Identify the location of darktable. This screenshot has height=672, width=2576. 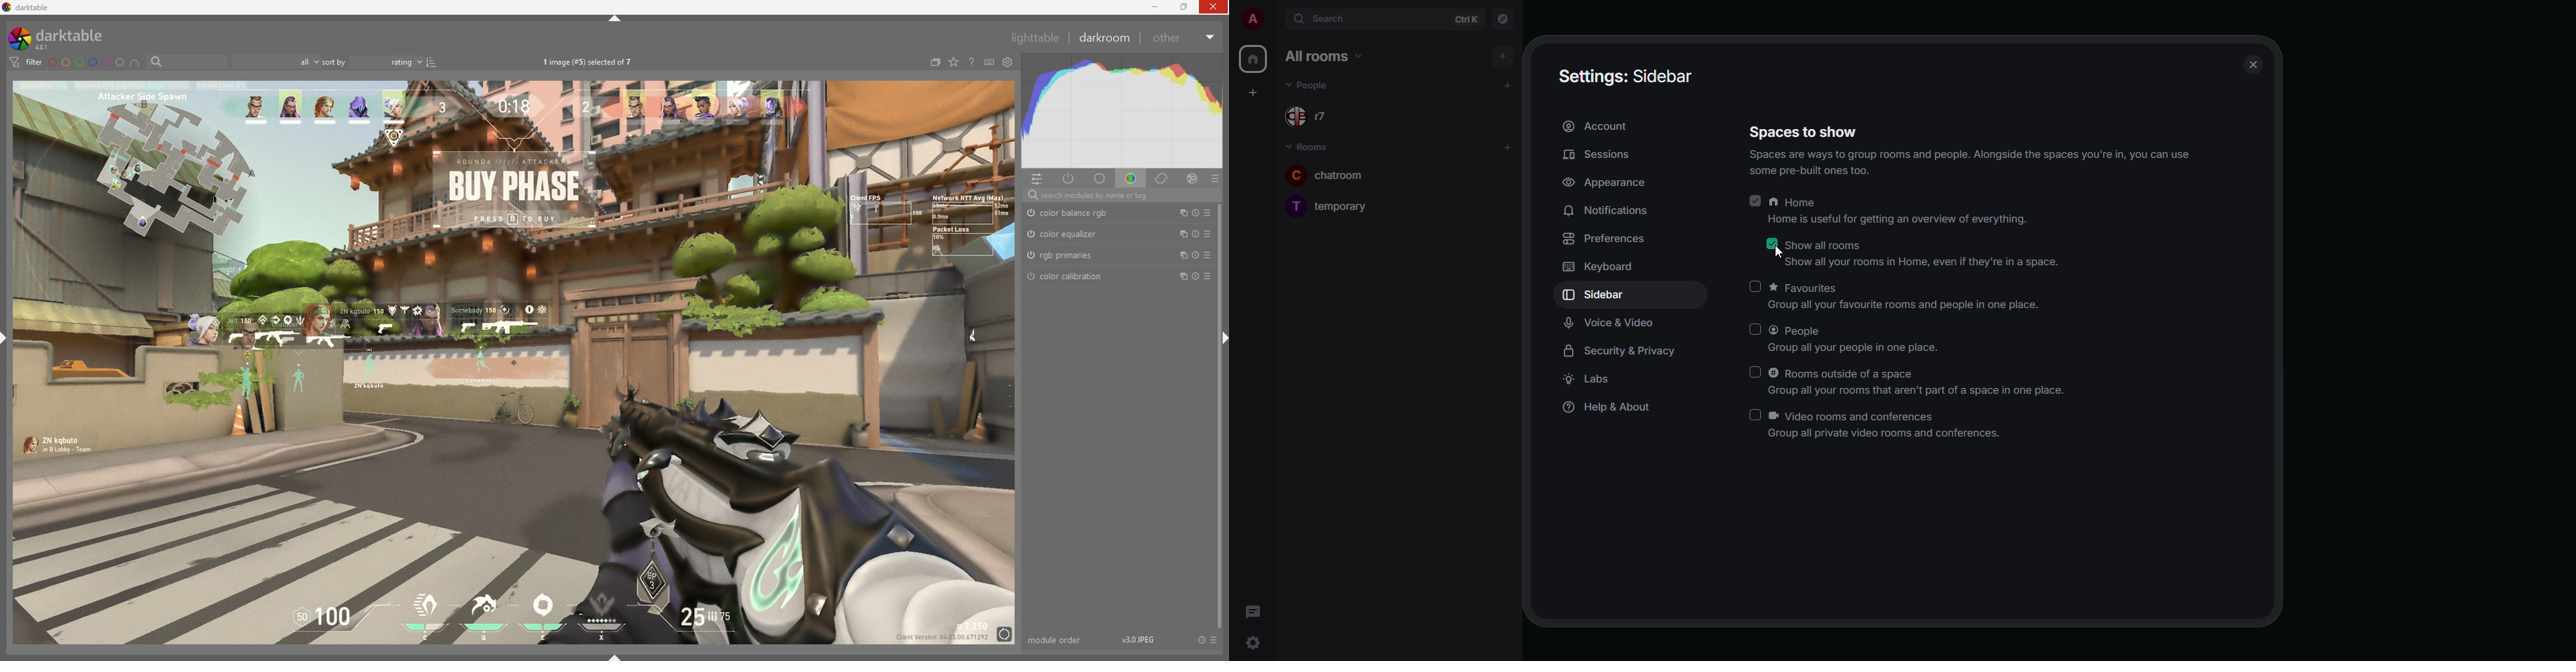
(65, 38).